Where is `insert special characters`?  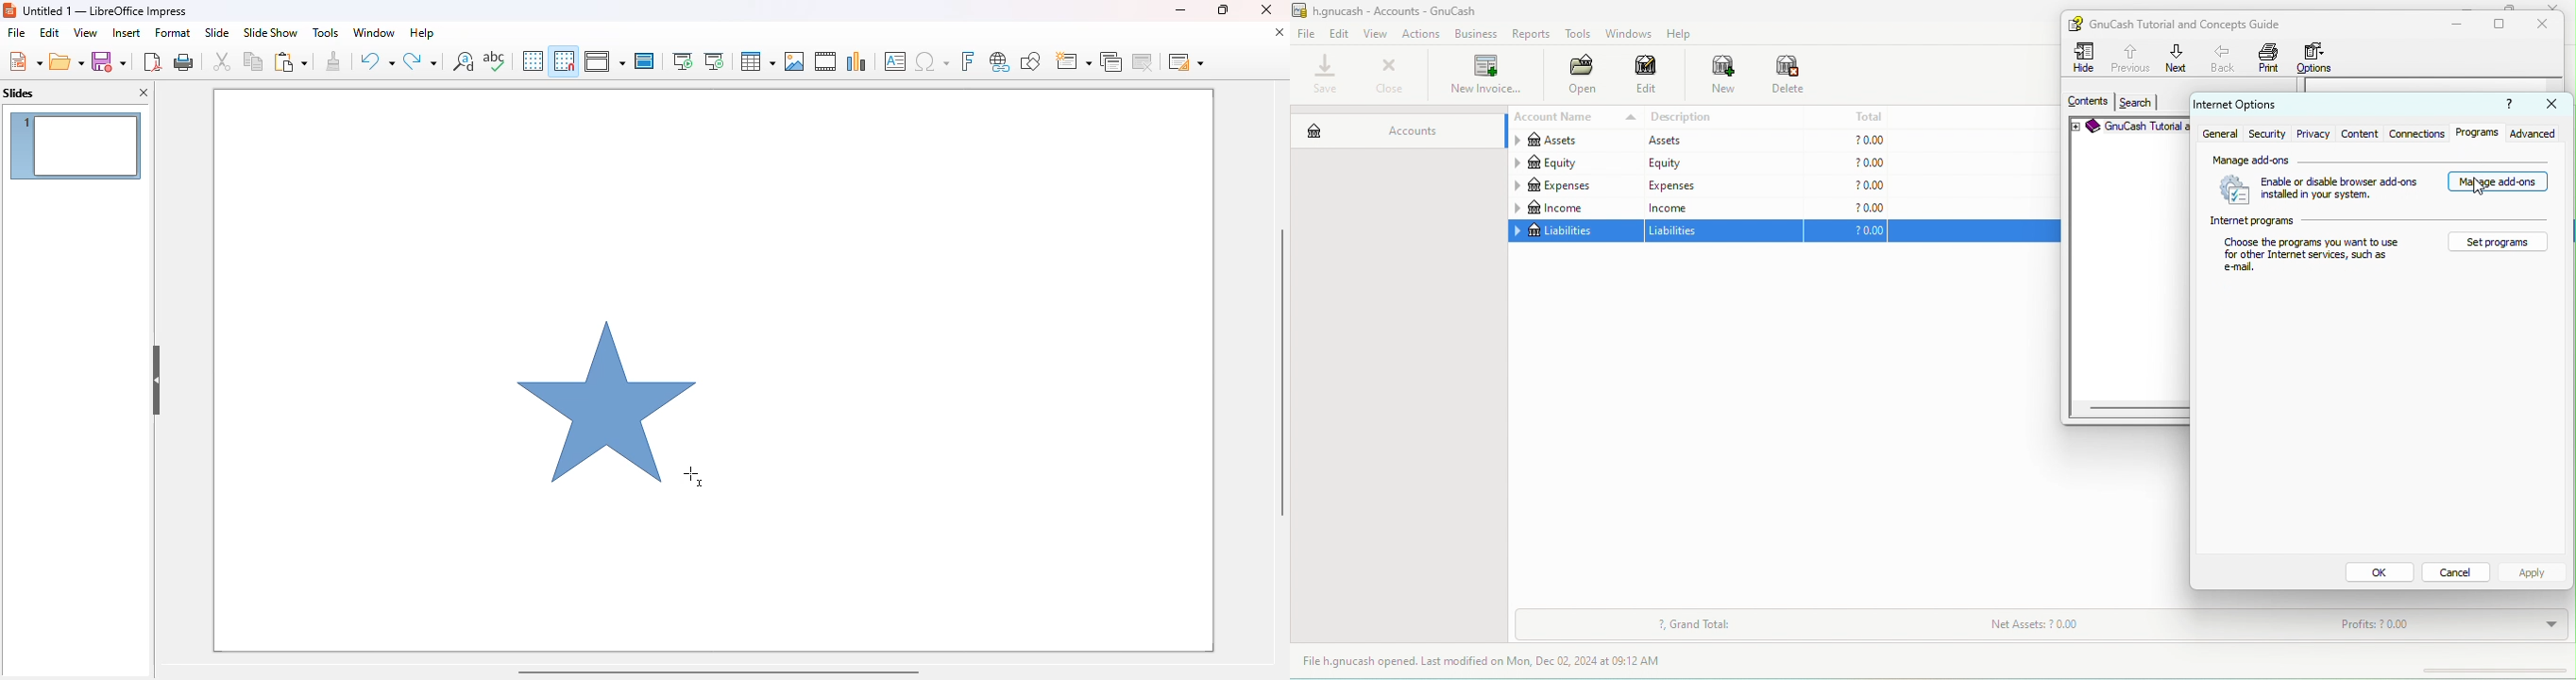
insert special characters is located at coordinates (932, 61).